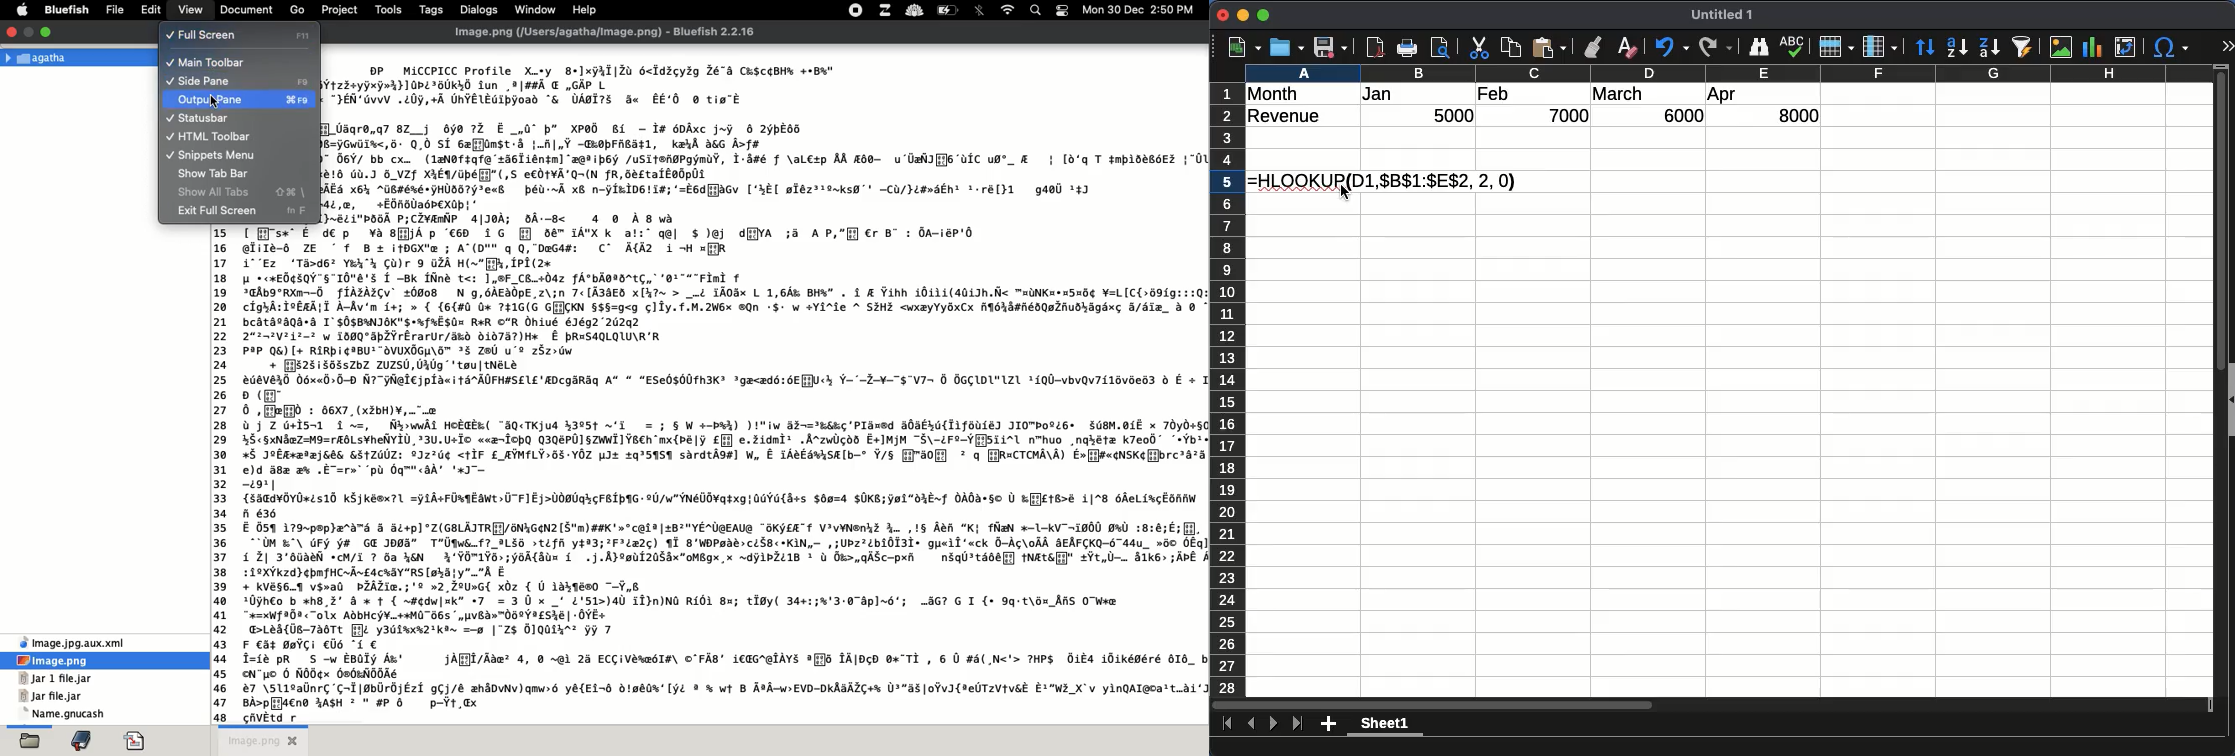 The height and width of the screenshot is (756, 2240). Describe the element at coordinates (1245, 47) in the screenshot. I see `new` at that location.